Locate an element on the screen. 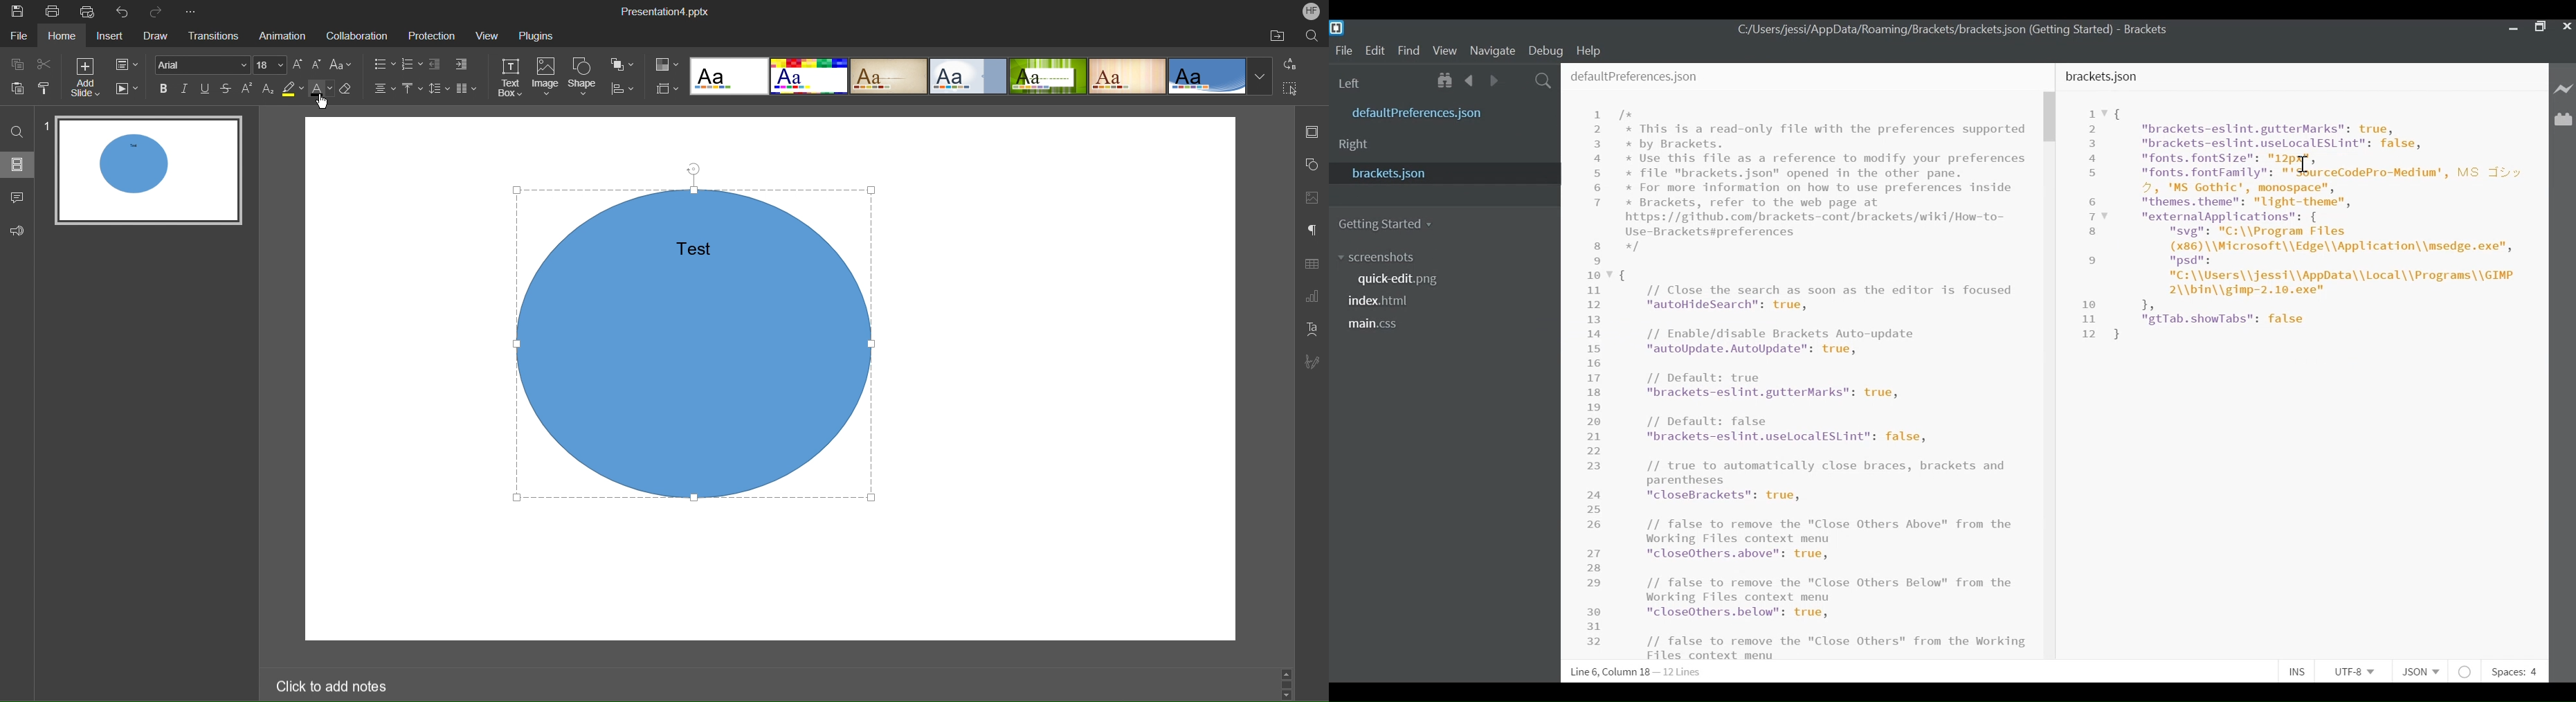 This screenshot has height=728, width=2576. Table Settings is located at coordinates (1311, 264).